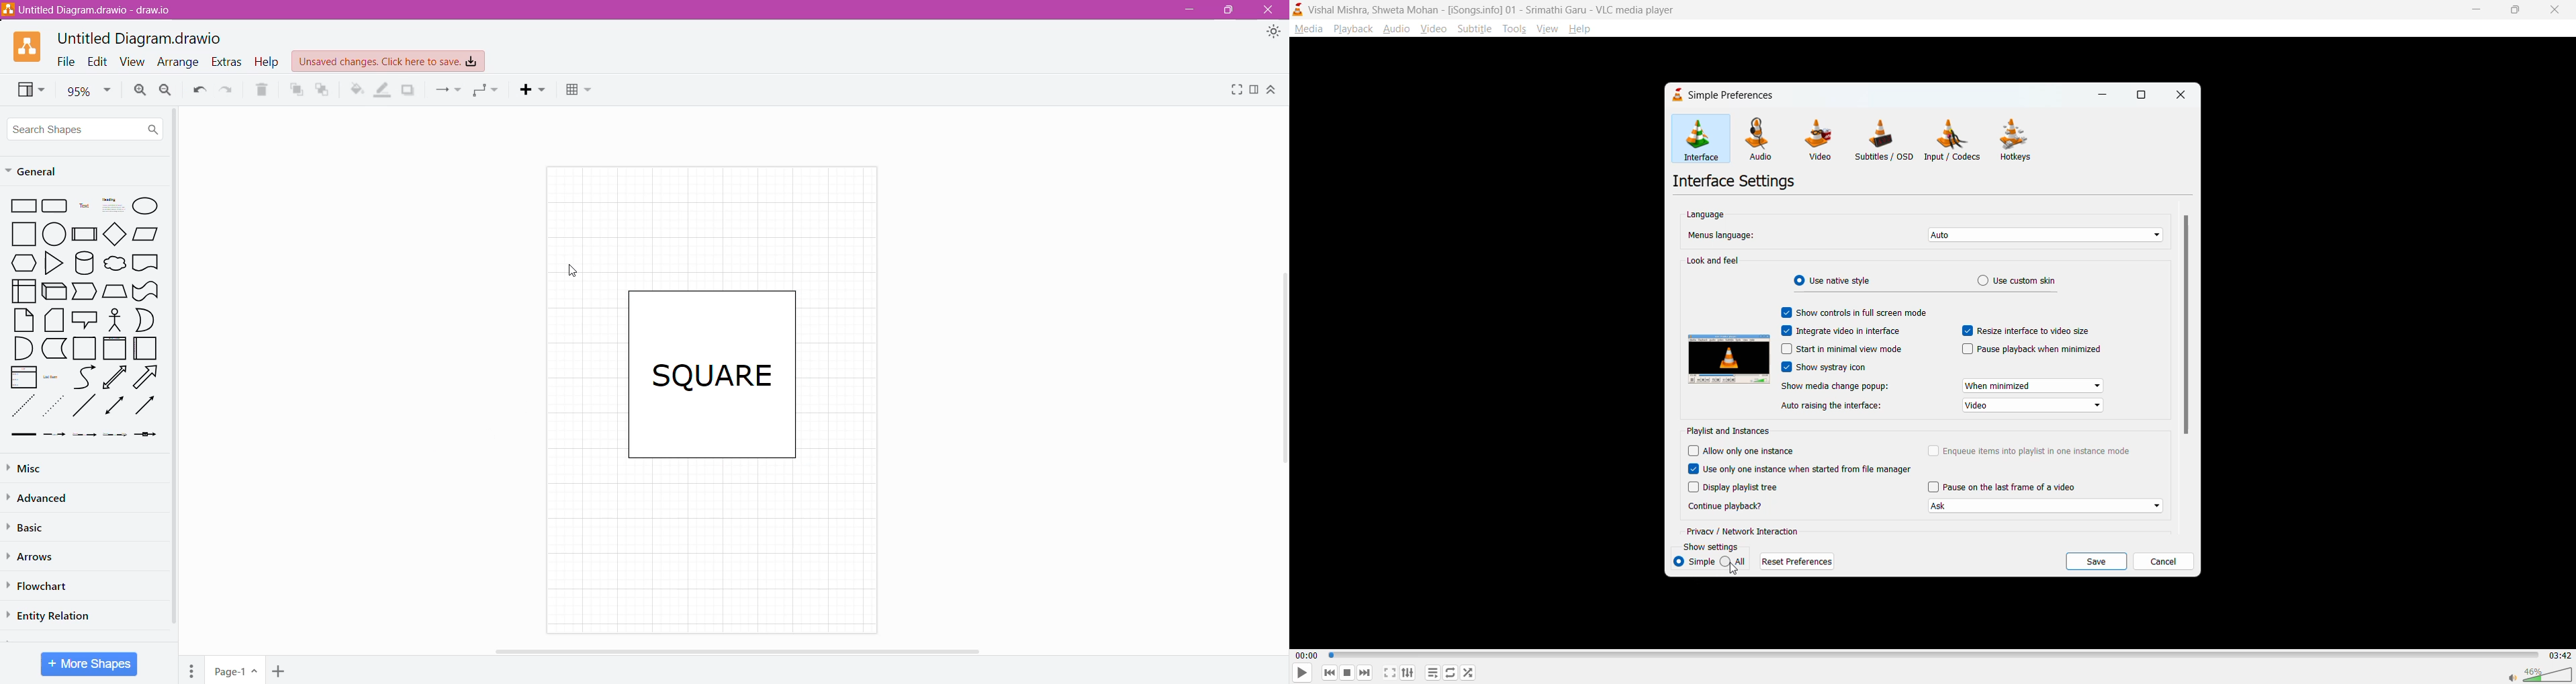  What do you see at coordinates (115, 320) in the screenshot?
I see `Stick Figure ` at bounding box center [115, 320].